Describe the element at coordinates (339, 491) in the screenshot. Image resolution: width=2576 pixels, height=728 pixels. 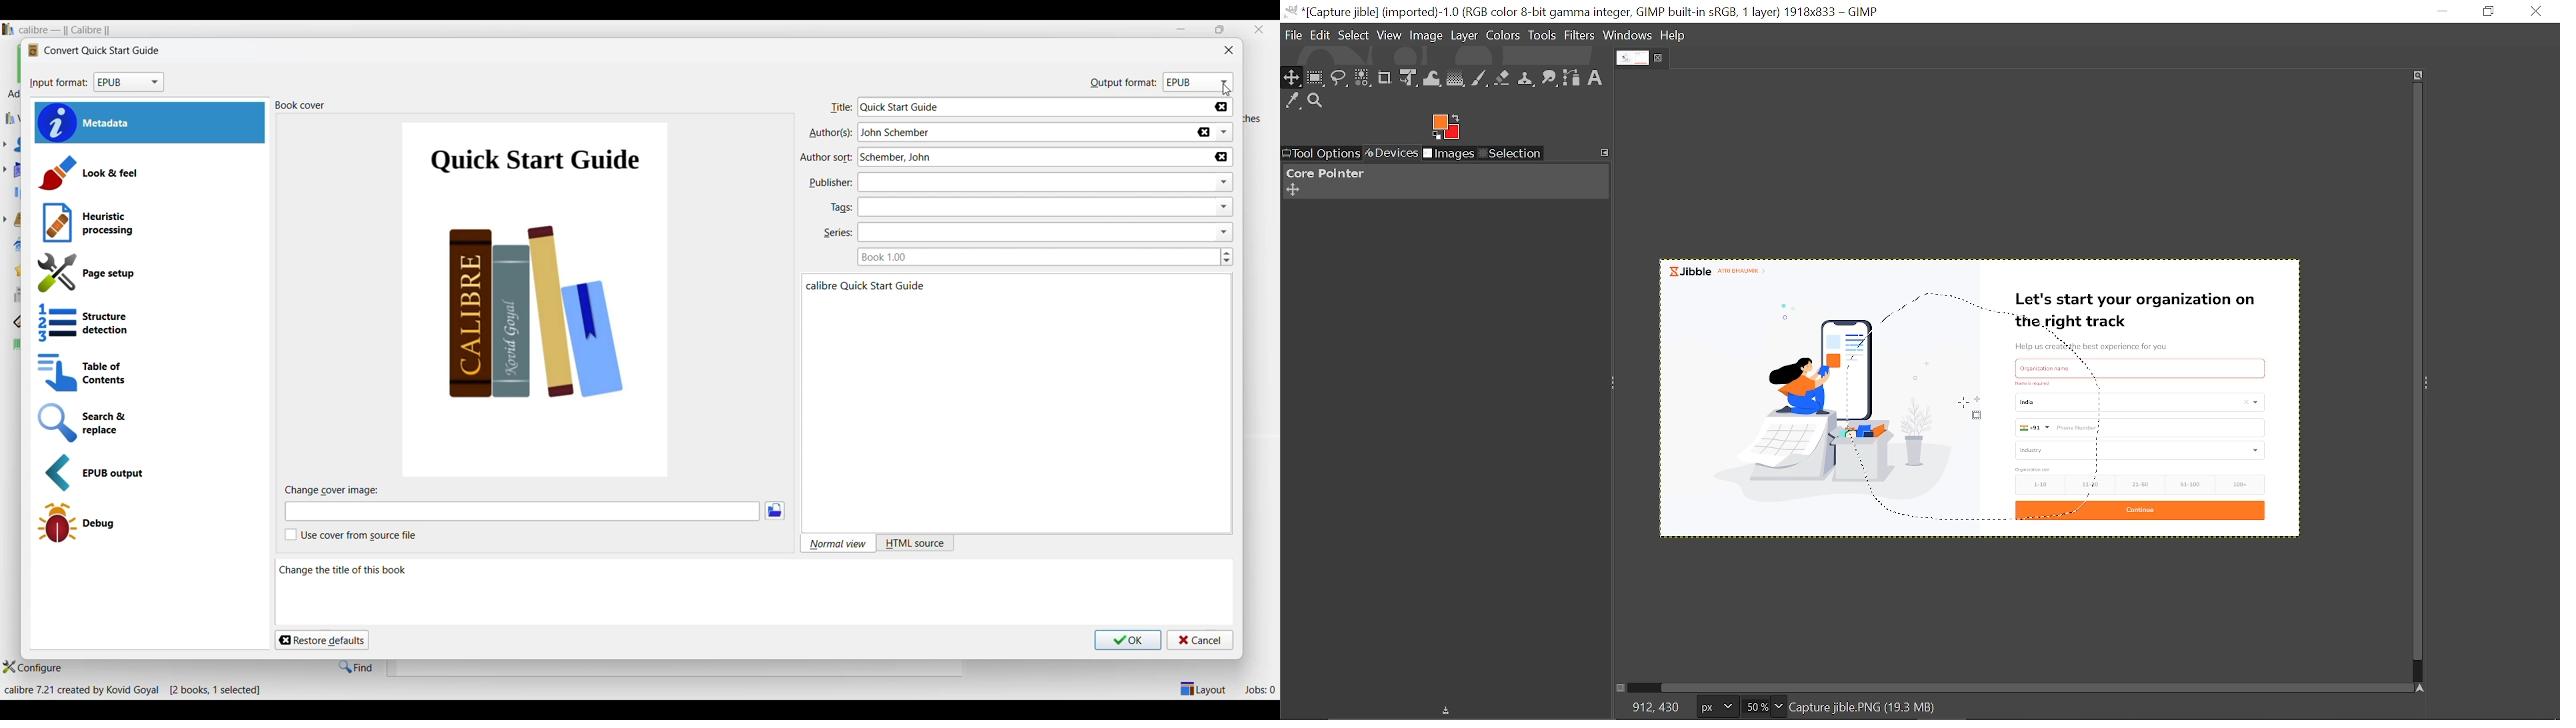
I see `change cover image` at that location.